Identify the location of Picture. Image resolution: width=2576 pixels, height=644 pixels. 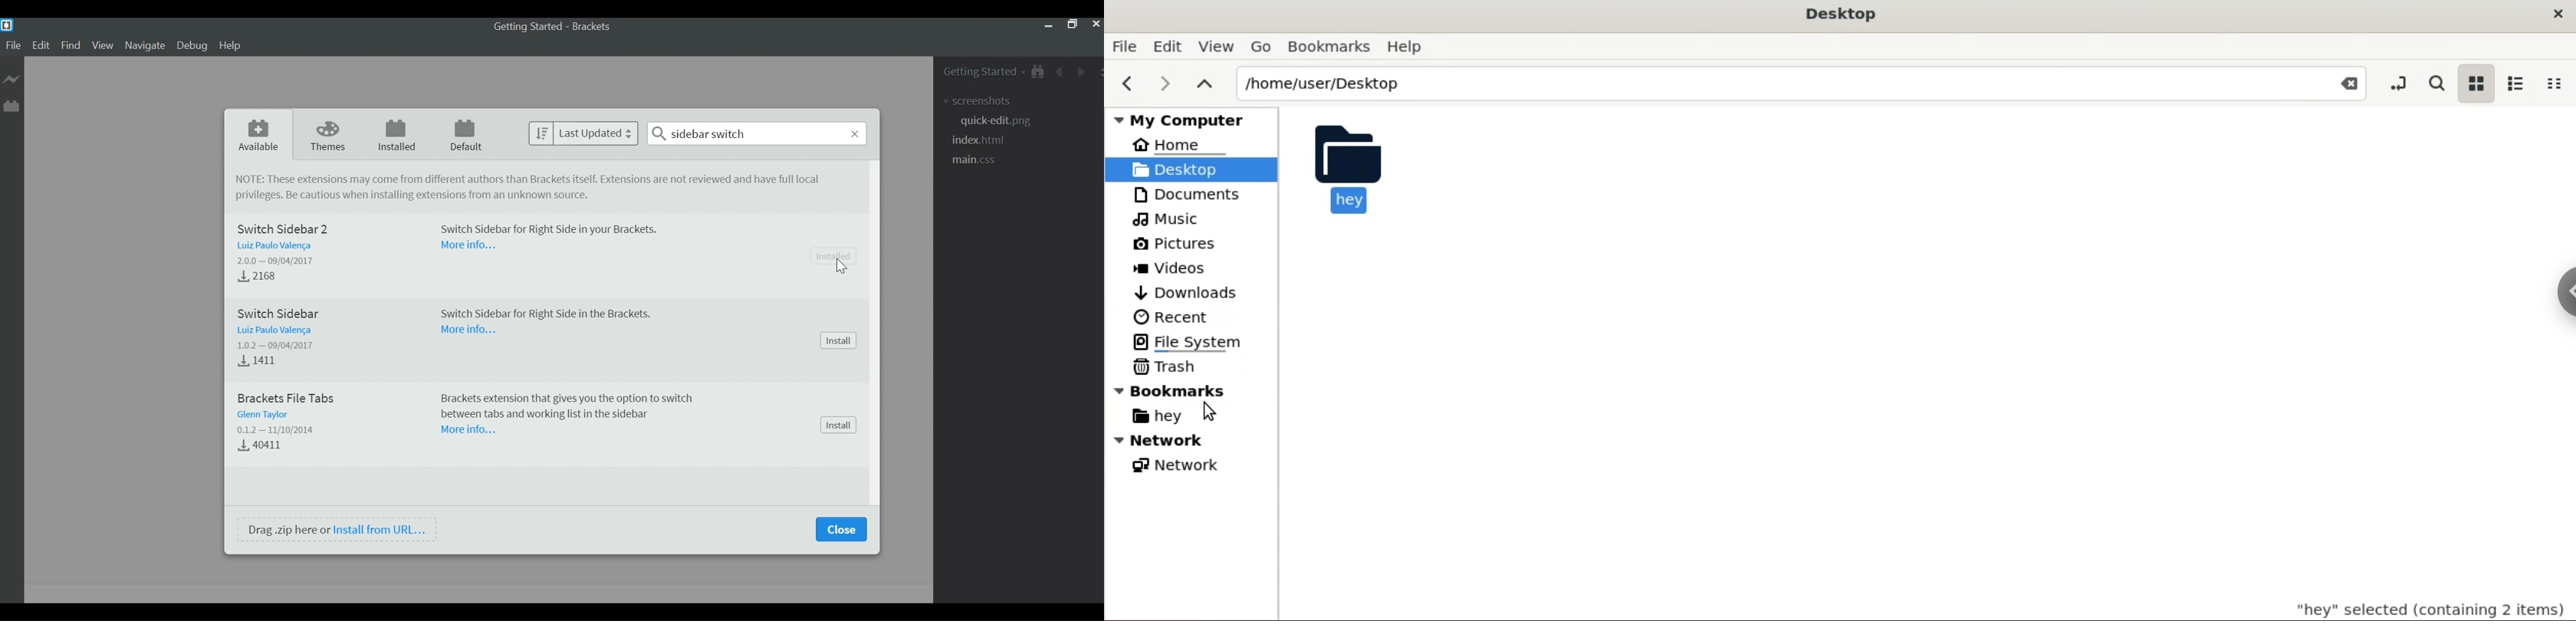
(1184, 245).